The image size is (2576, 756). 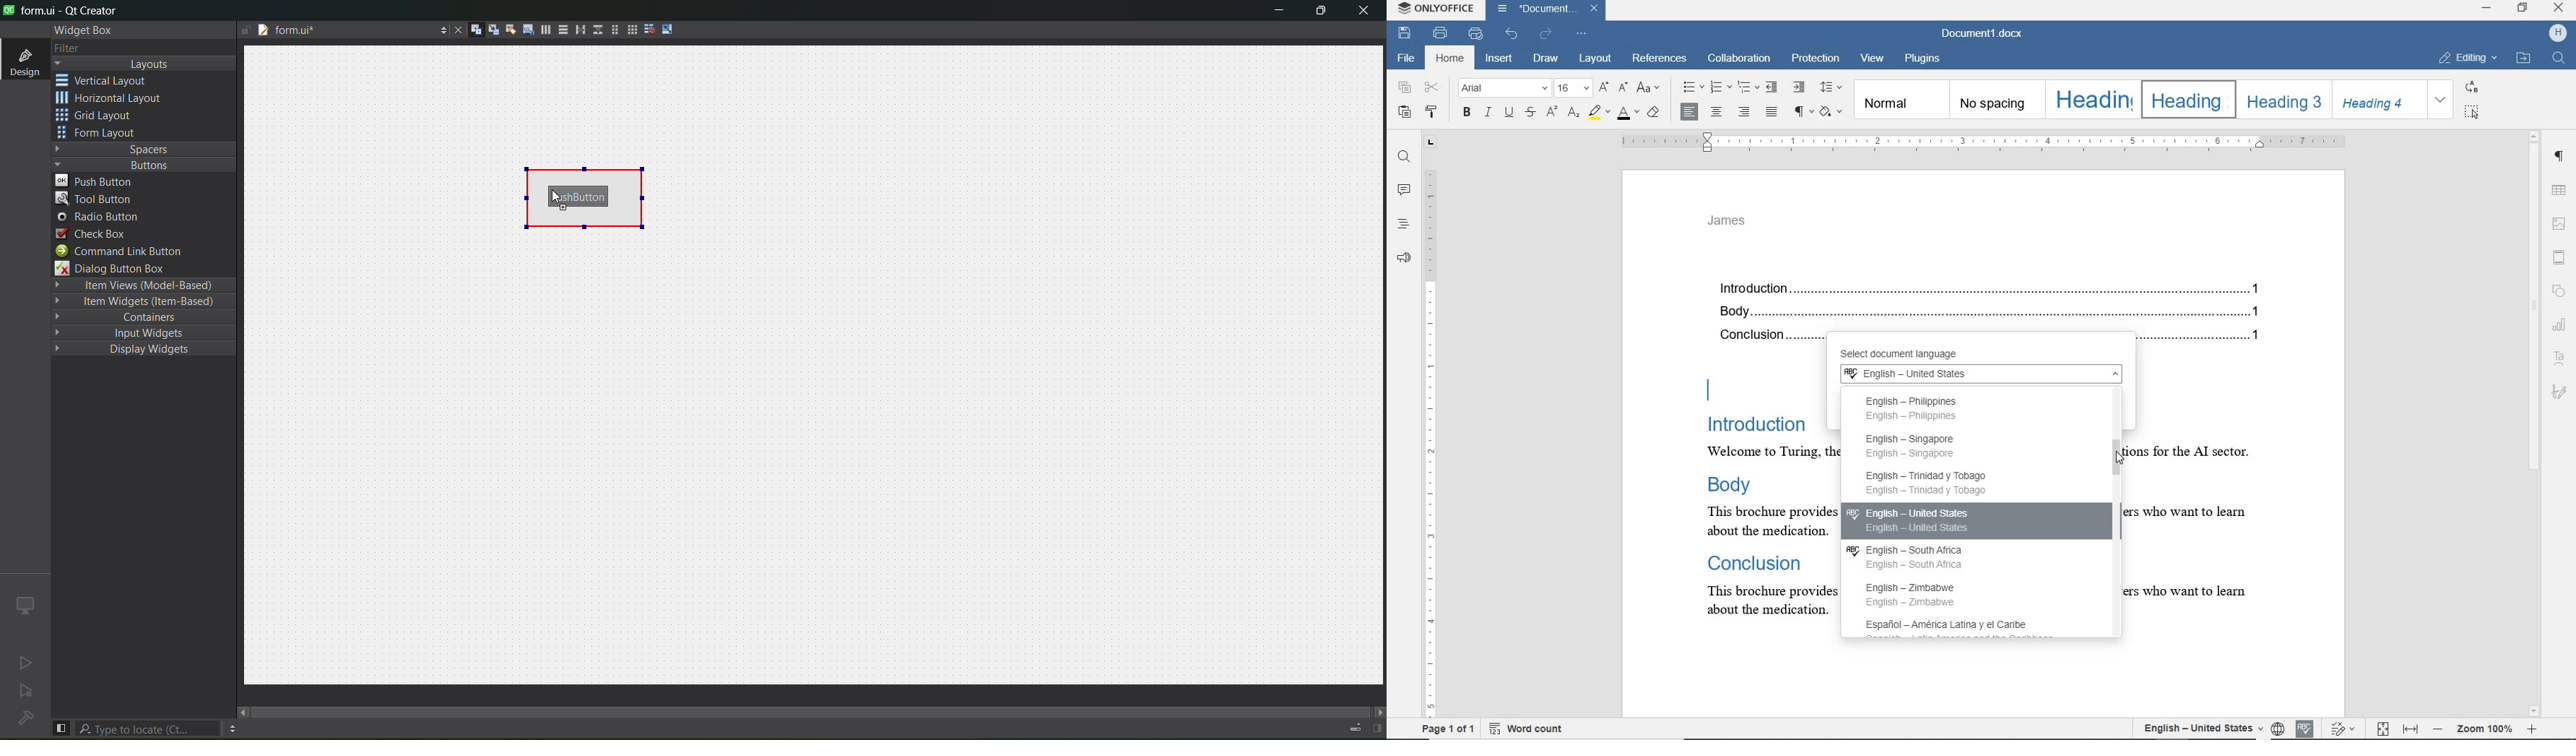 I want to click on redo, so click(x=1546, y=34).